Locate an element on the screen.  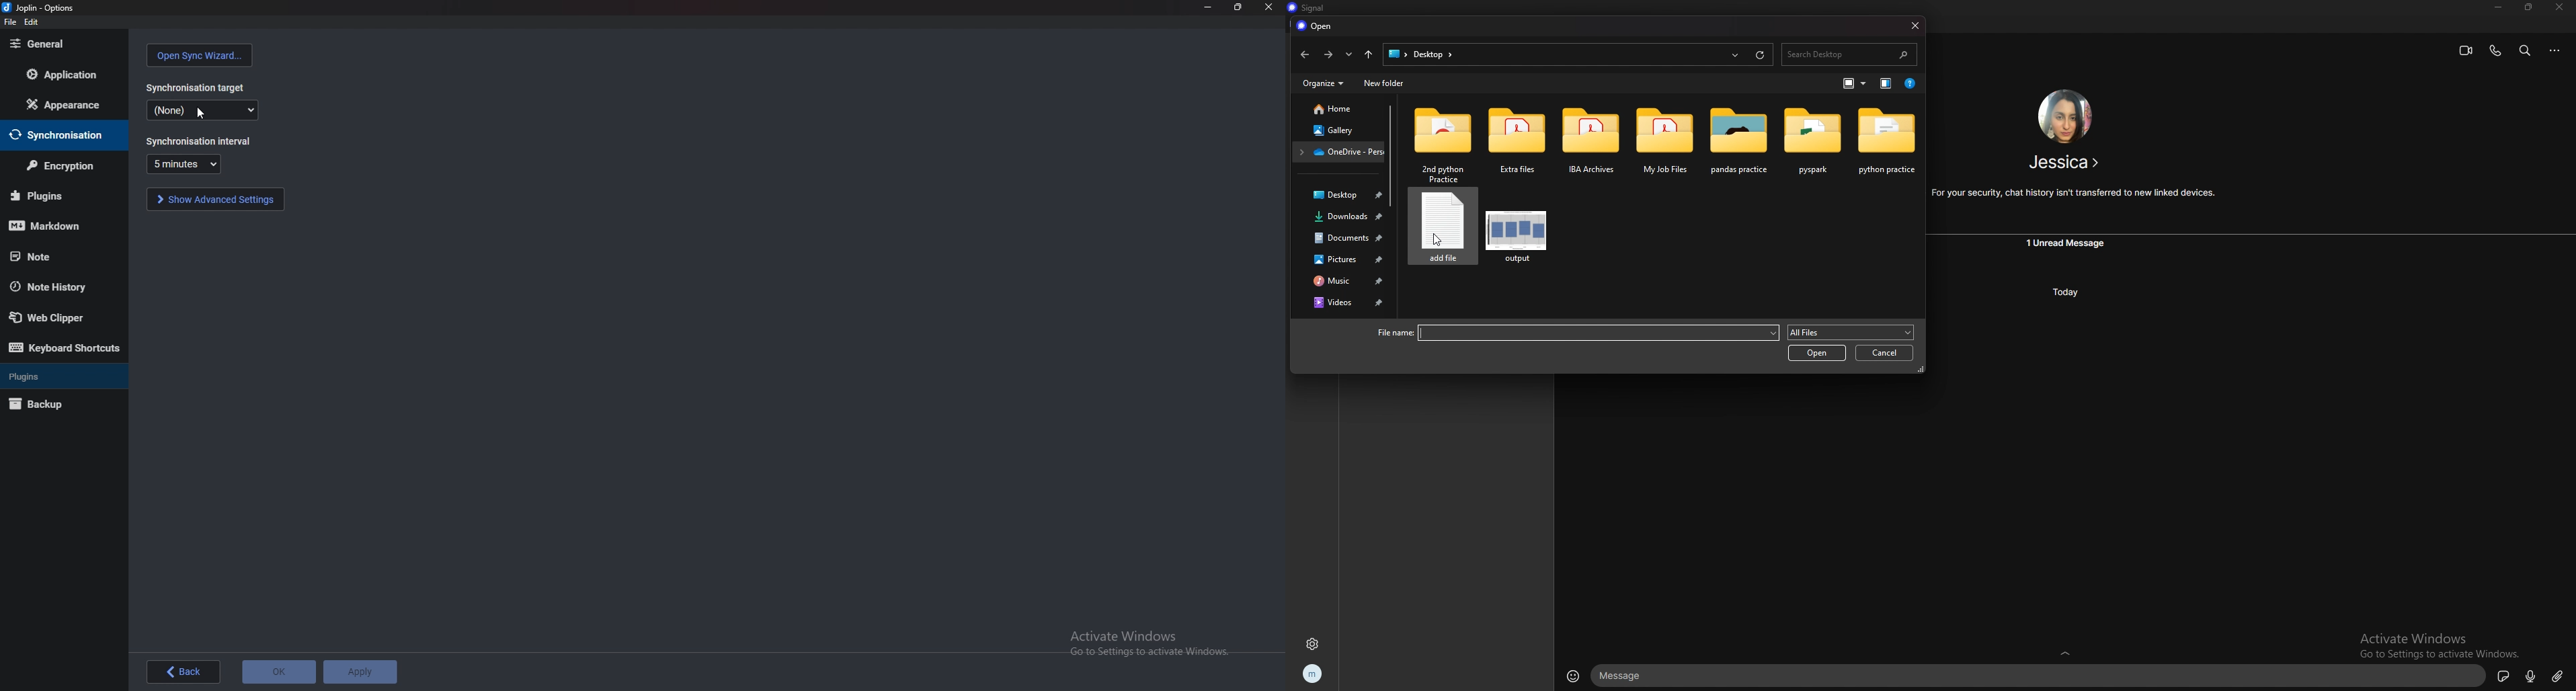
Plugins is located at coordinates (58, 196).